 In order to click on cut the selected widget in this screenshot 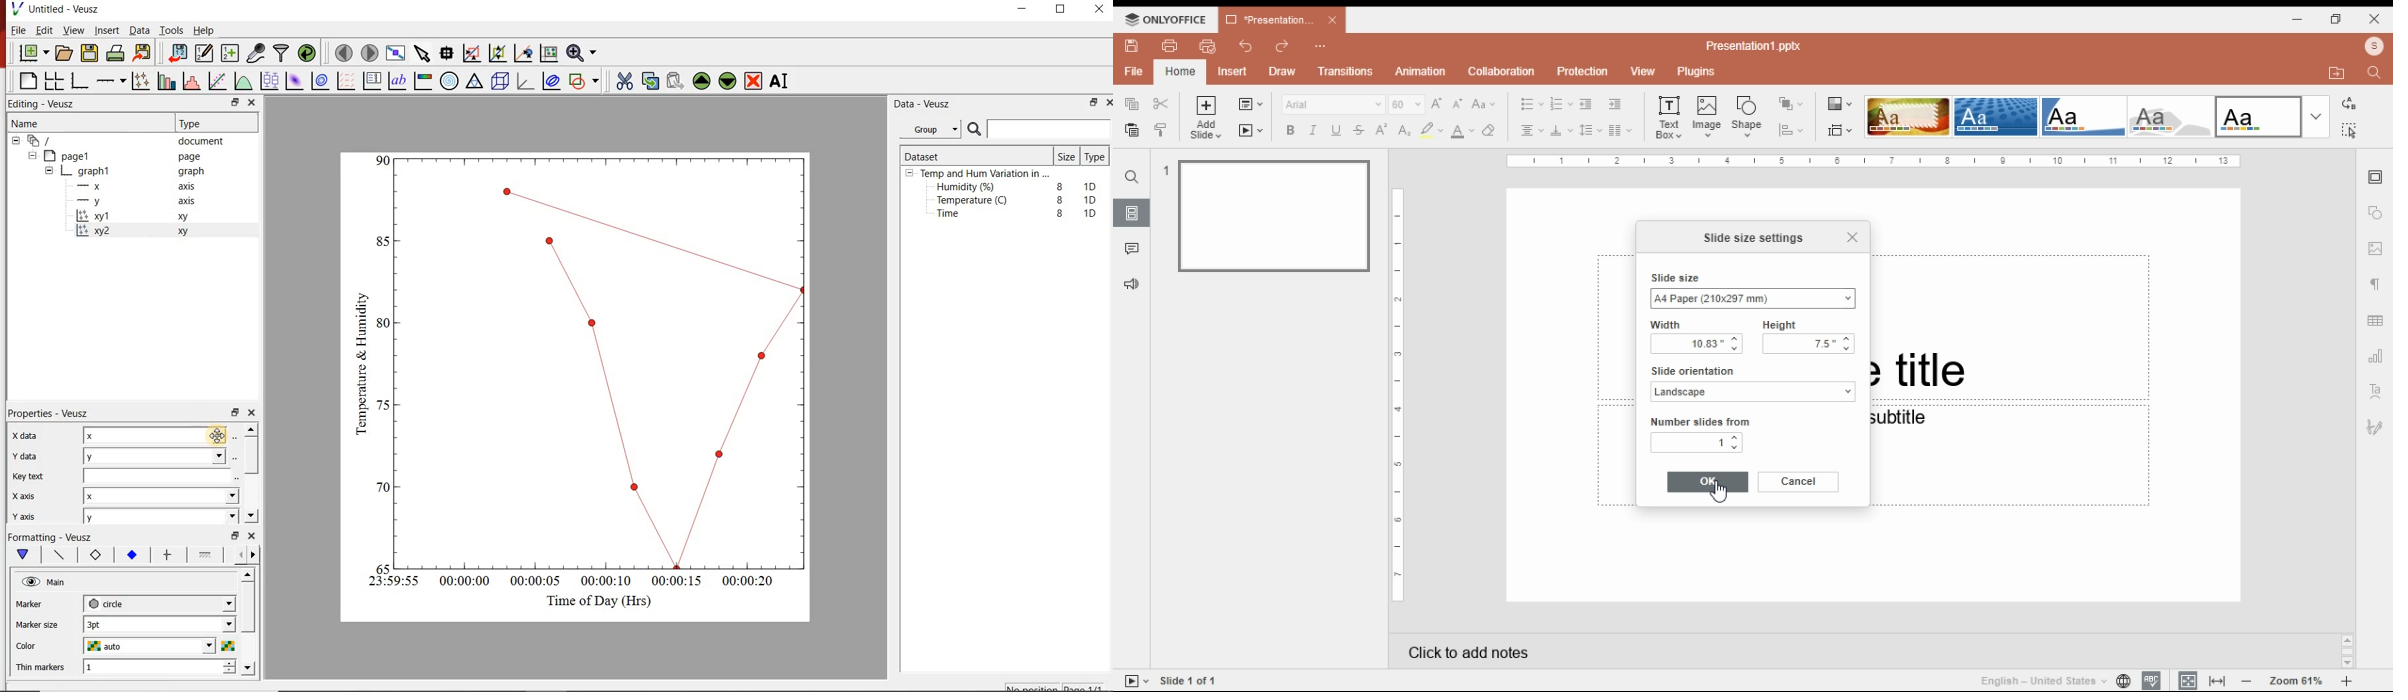, I will do `click(624, 80)`.